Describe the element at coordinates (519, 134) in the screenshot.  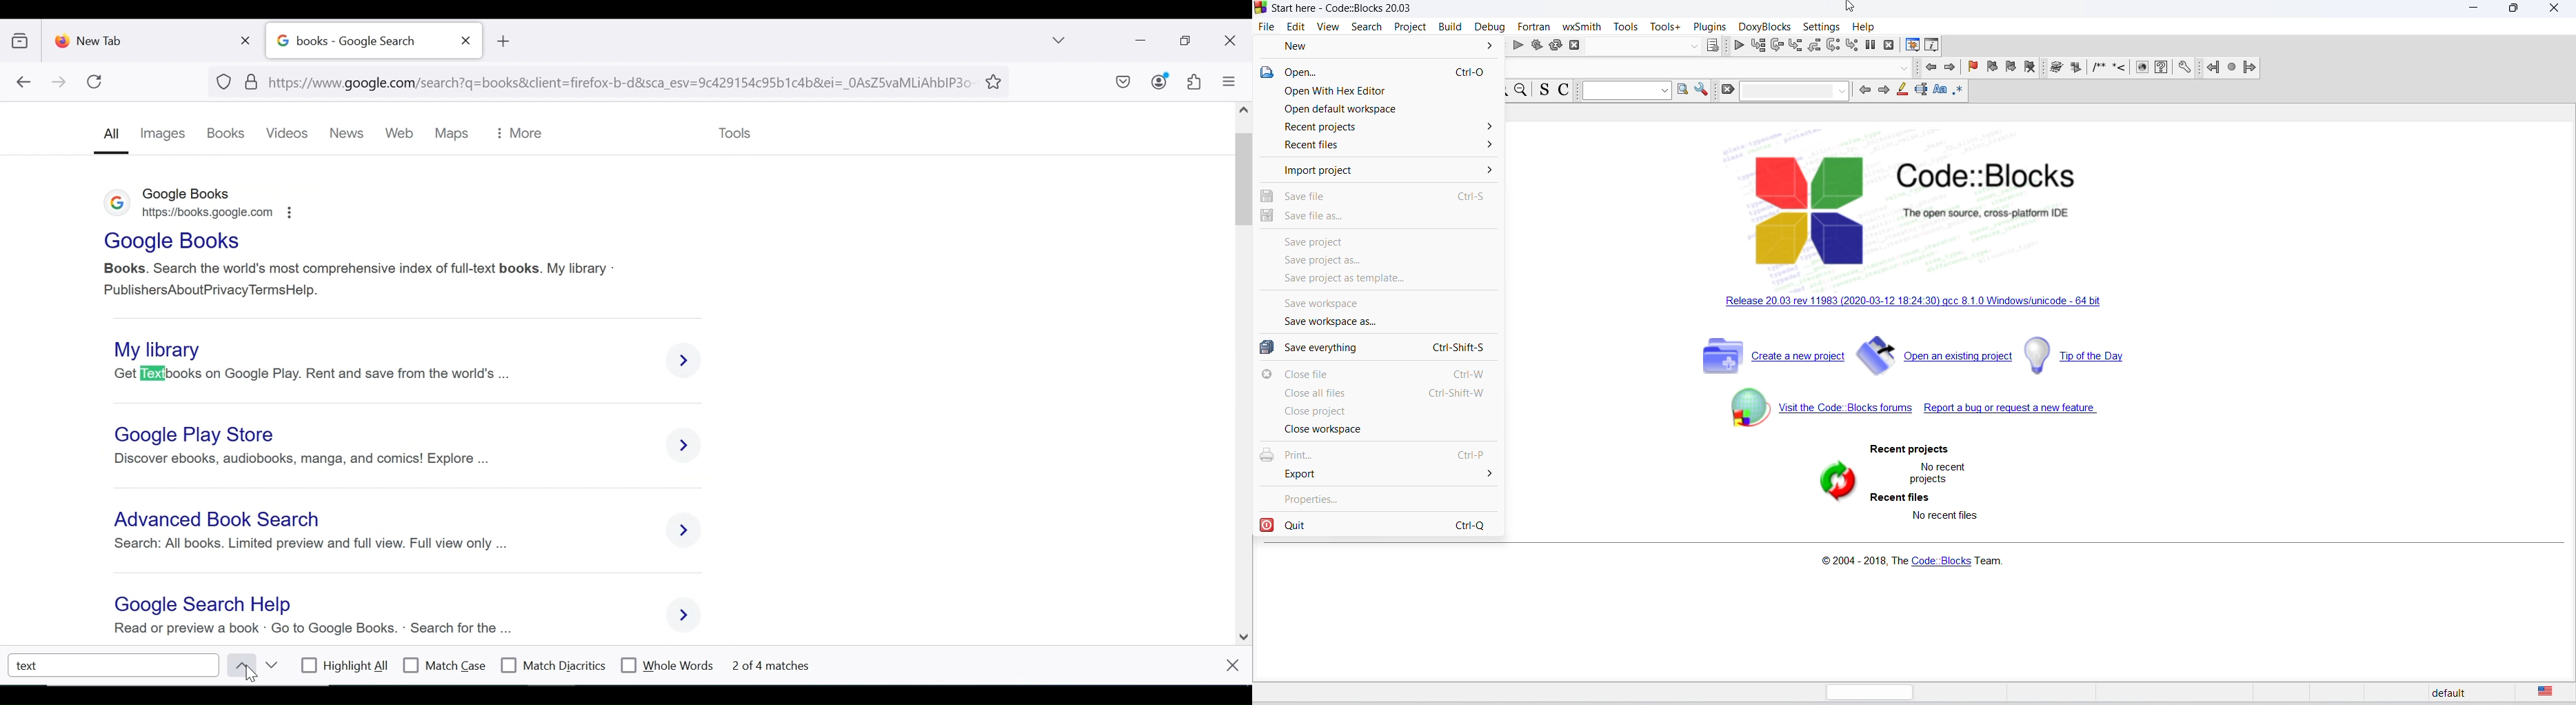
I see `more` at that location.